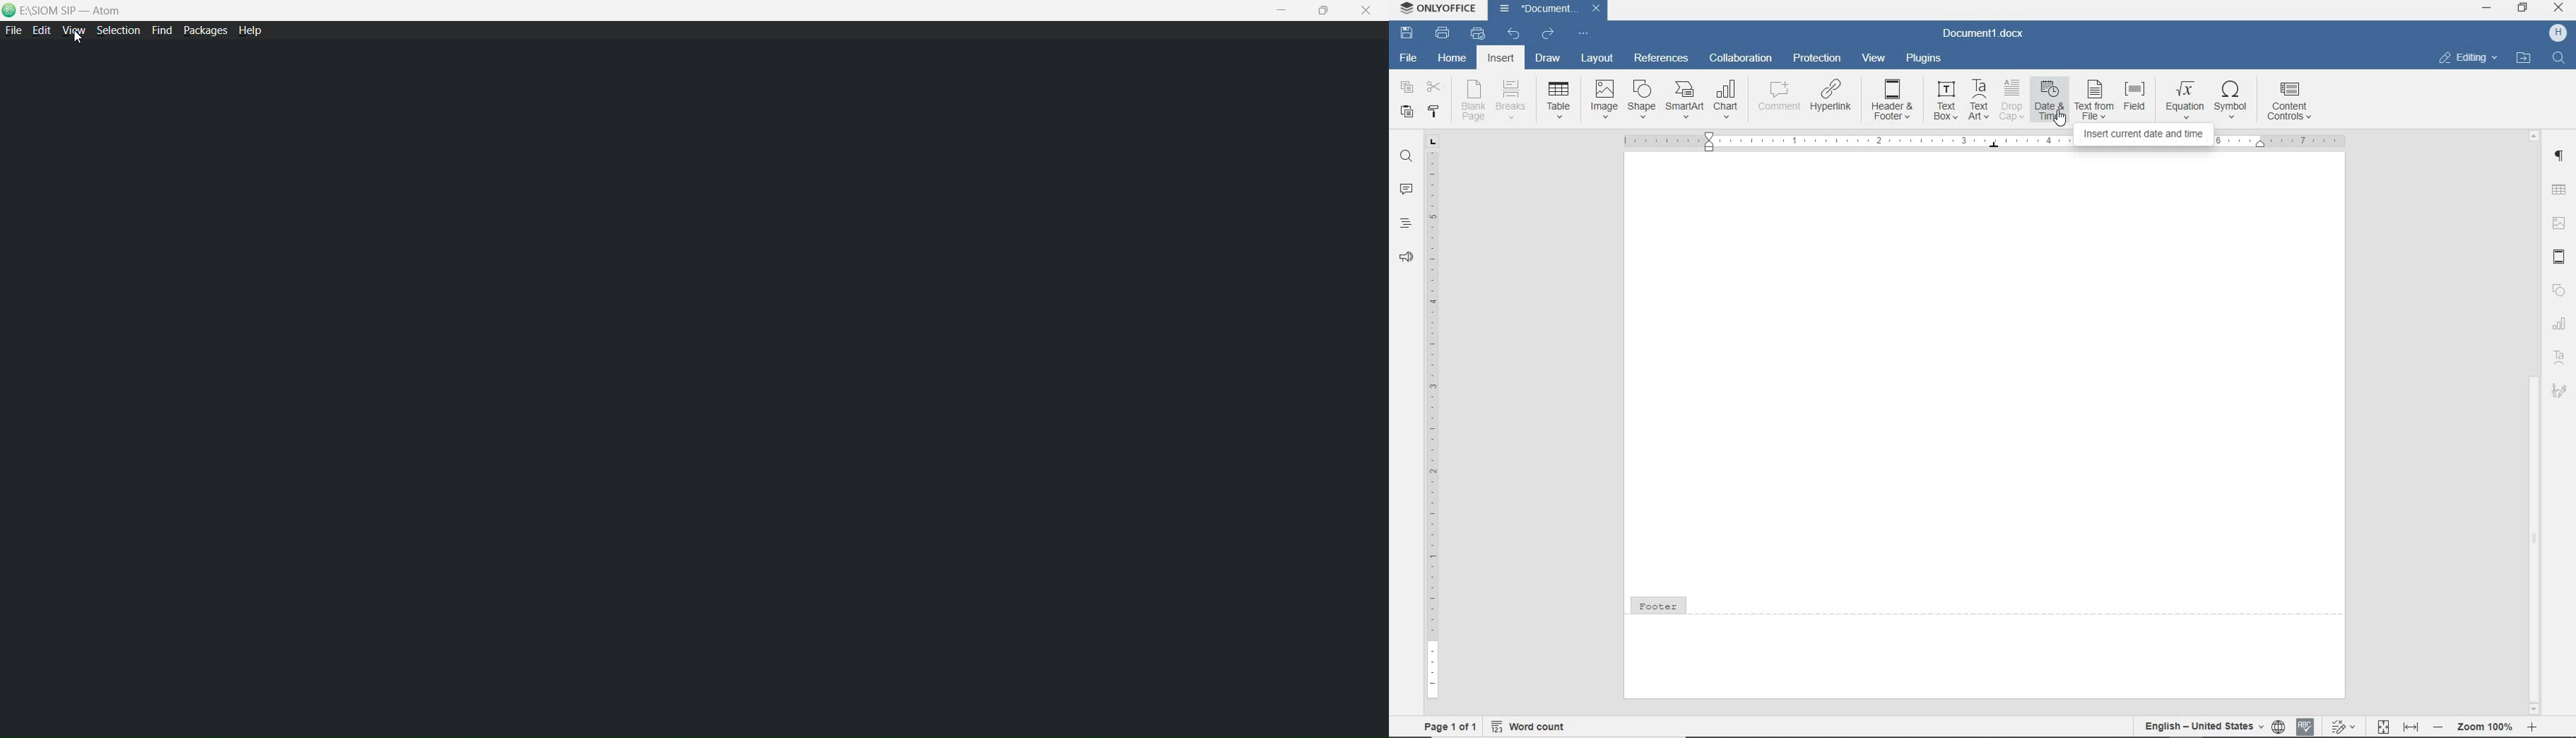 The width and height of the screenshot is (2576, 756). Describe the element at coordinates (2199, 724) in the screenshot. I see `English - United States` at that location.